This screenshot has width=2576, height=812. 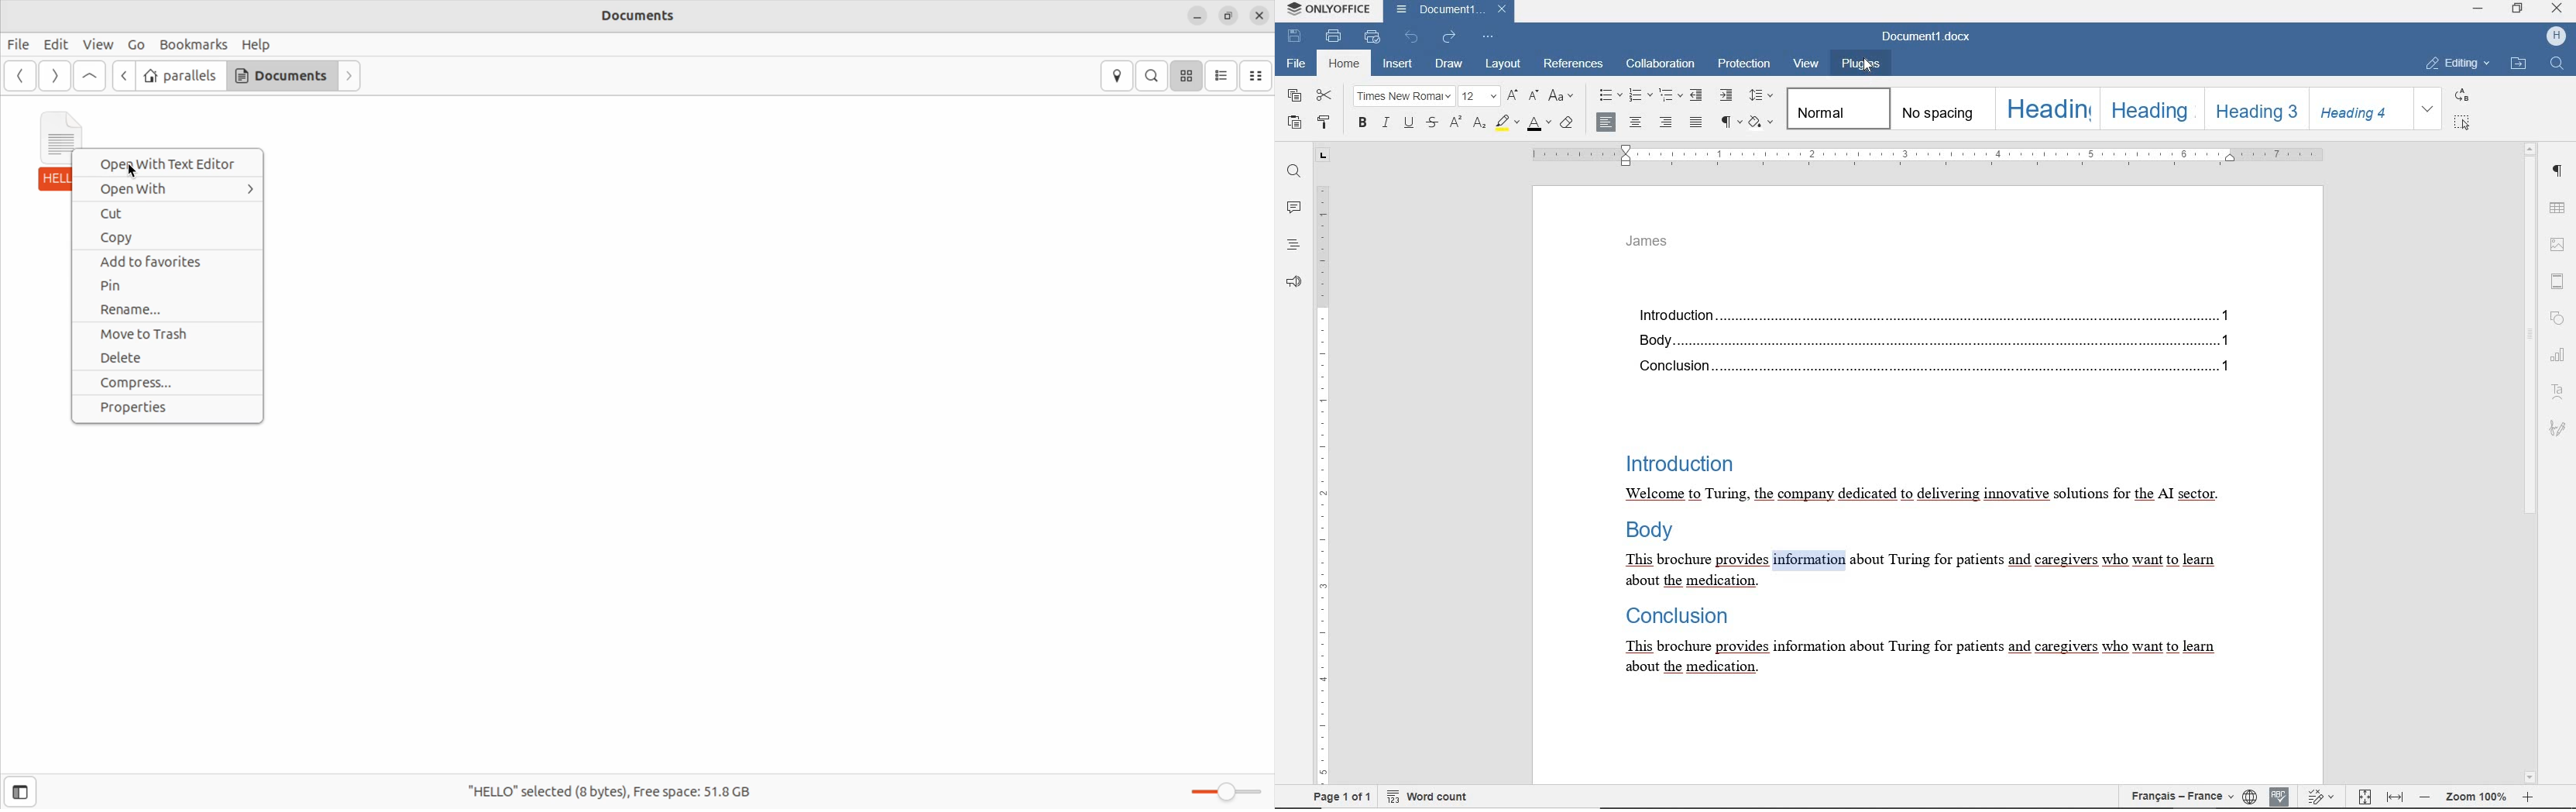 I want to click on cursor, so click(x=1869, y=67).